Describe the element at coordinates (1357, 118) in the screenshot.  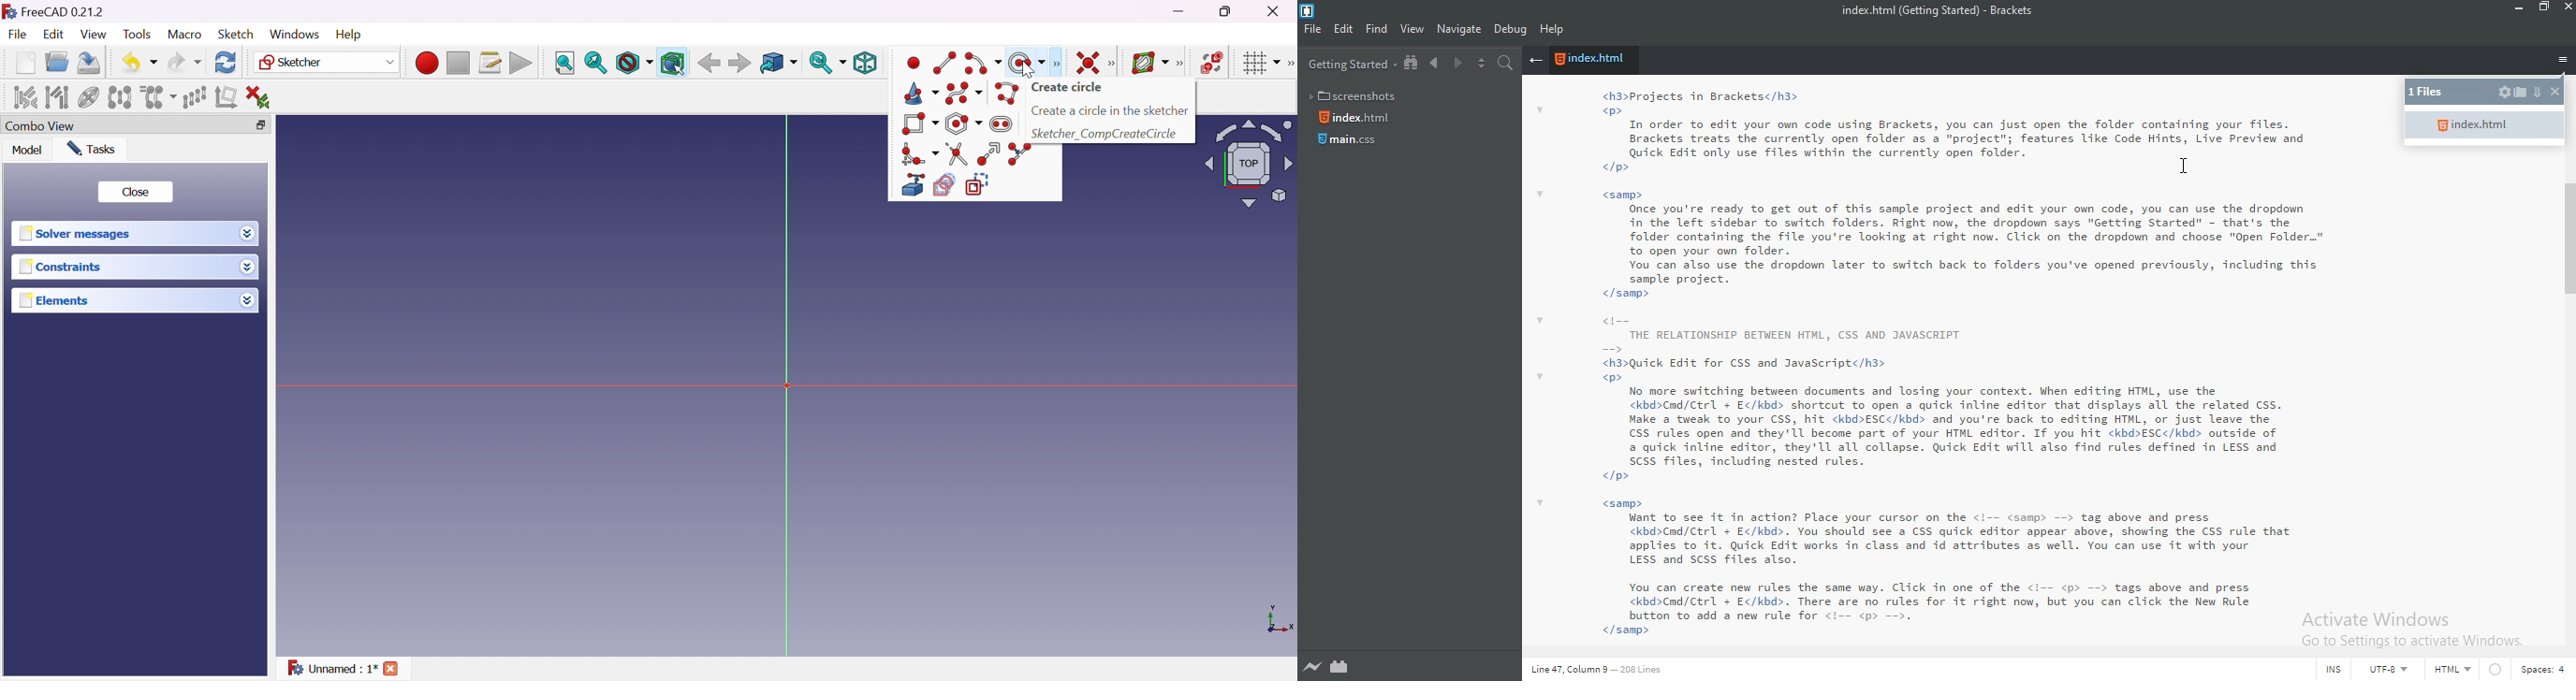
I see `Index.html` at that location.